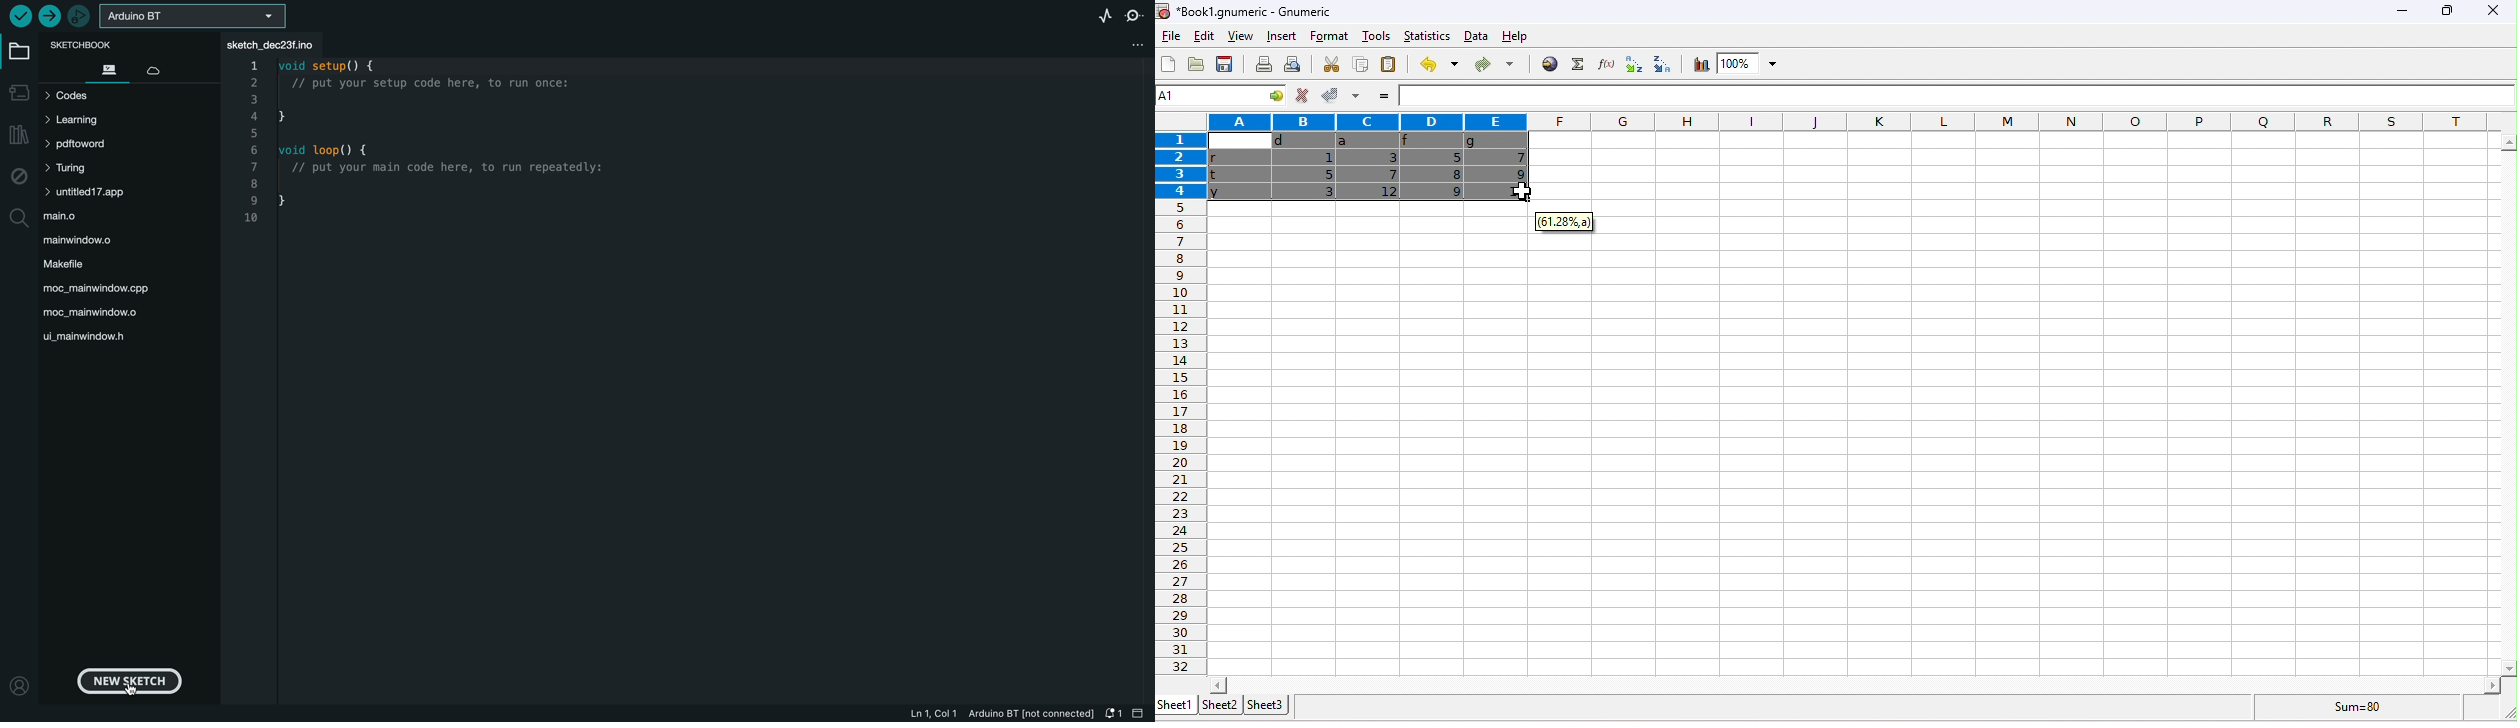 The height and width of the screenshot is (728, 2520). What do you see at coordinates (1427, 35) in the screenshot?
I see `statistics` at bounding box center [1427, 35].